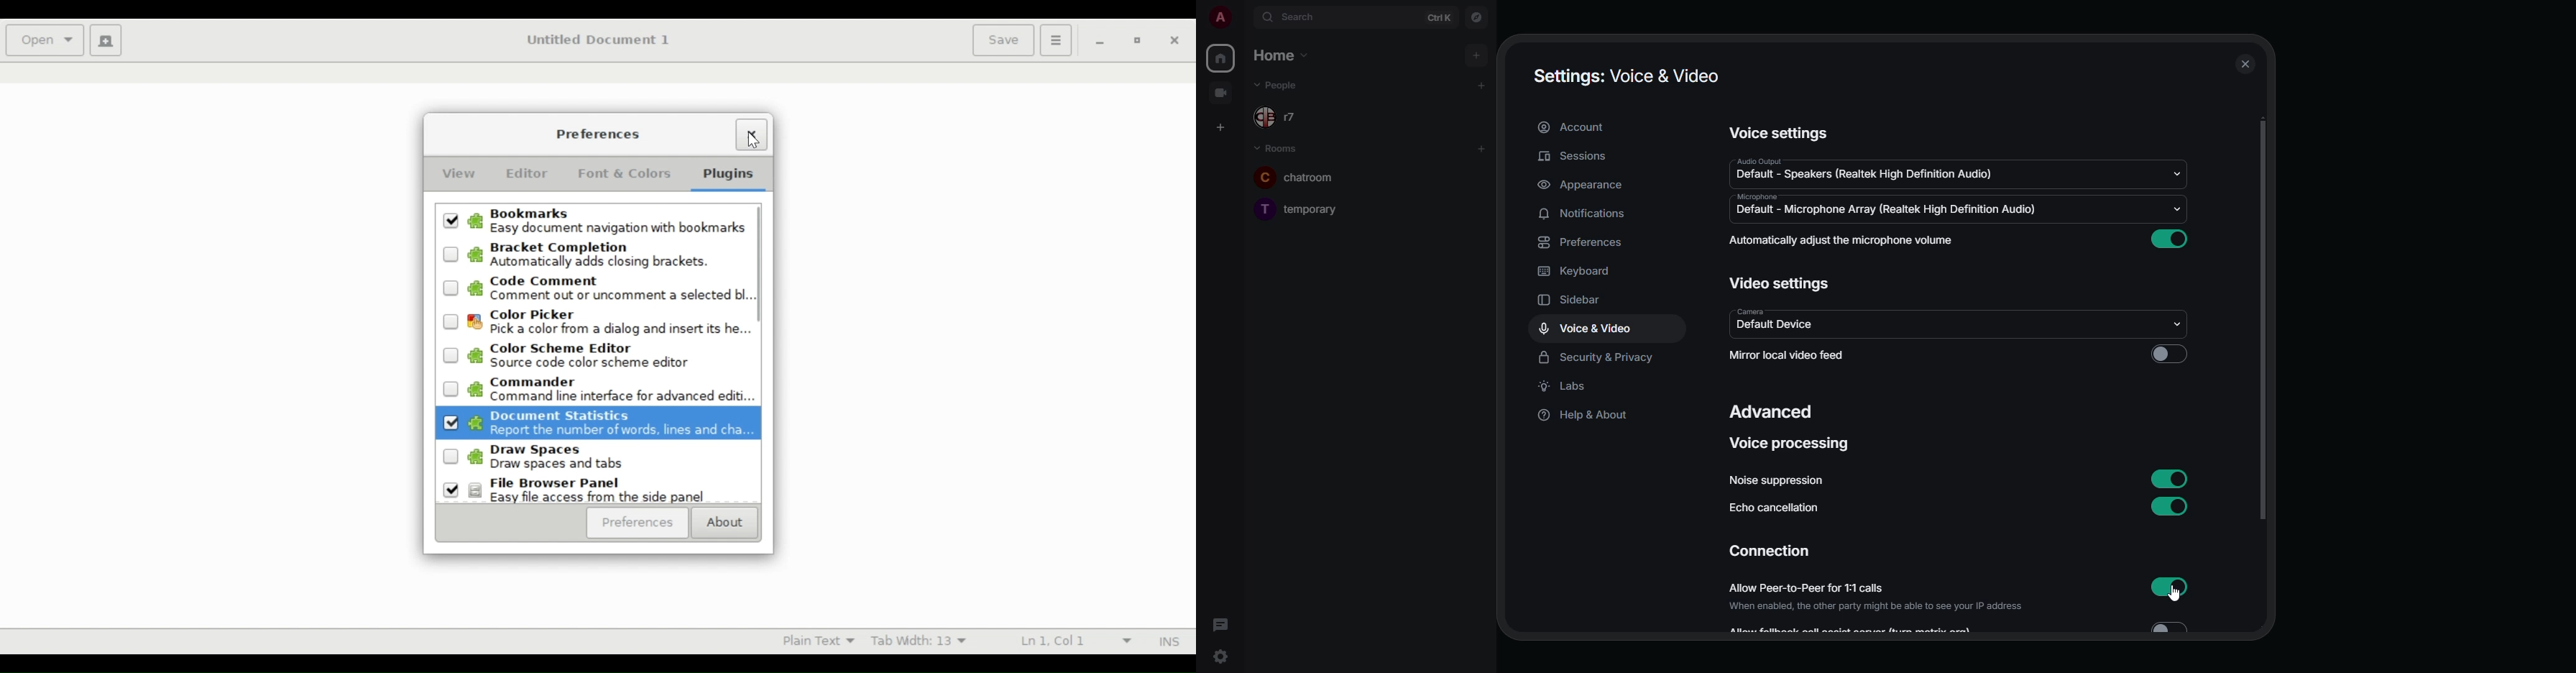 This screenshot has width=2576, height=700. I want to click on rooms, so click(1279, 147).